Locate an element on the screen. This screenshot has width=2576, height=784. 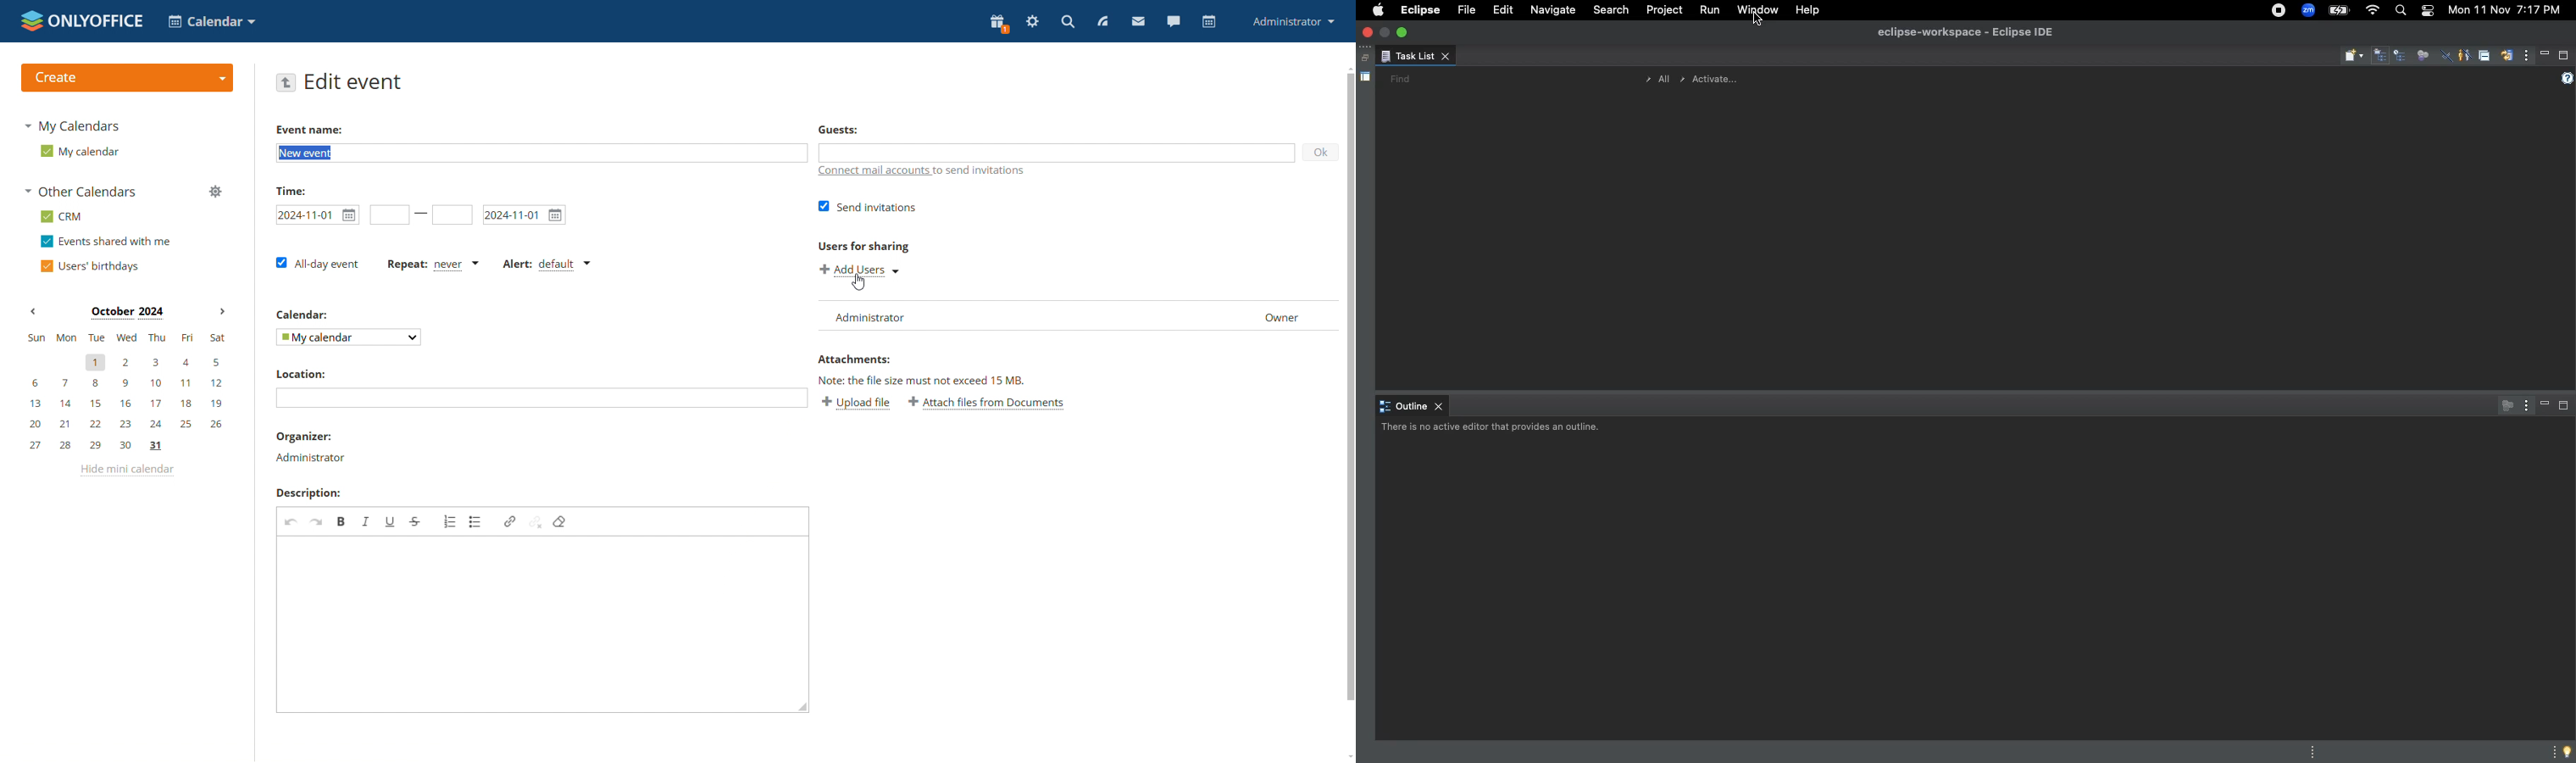
cursor is located at coordinates (1761, 29).